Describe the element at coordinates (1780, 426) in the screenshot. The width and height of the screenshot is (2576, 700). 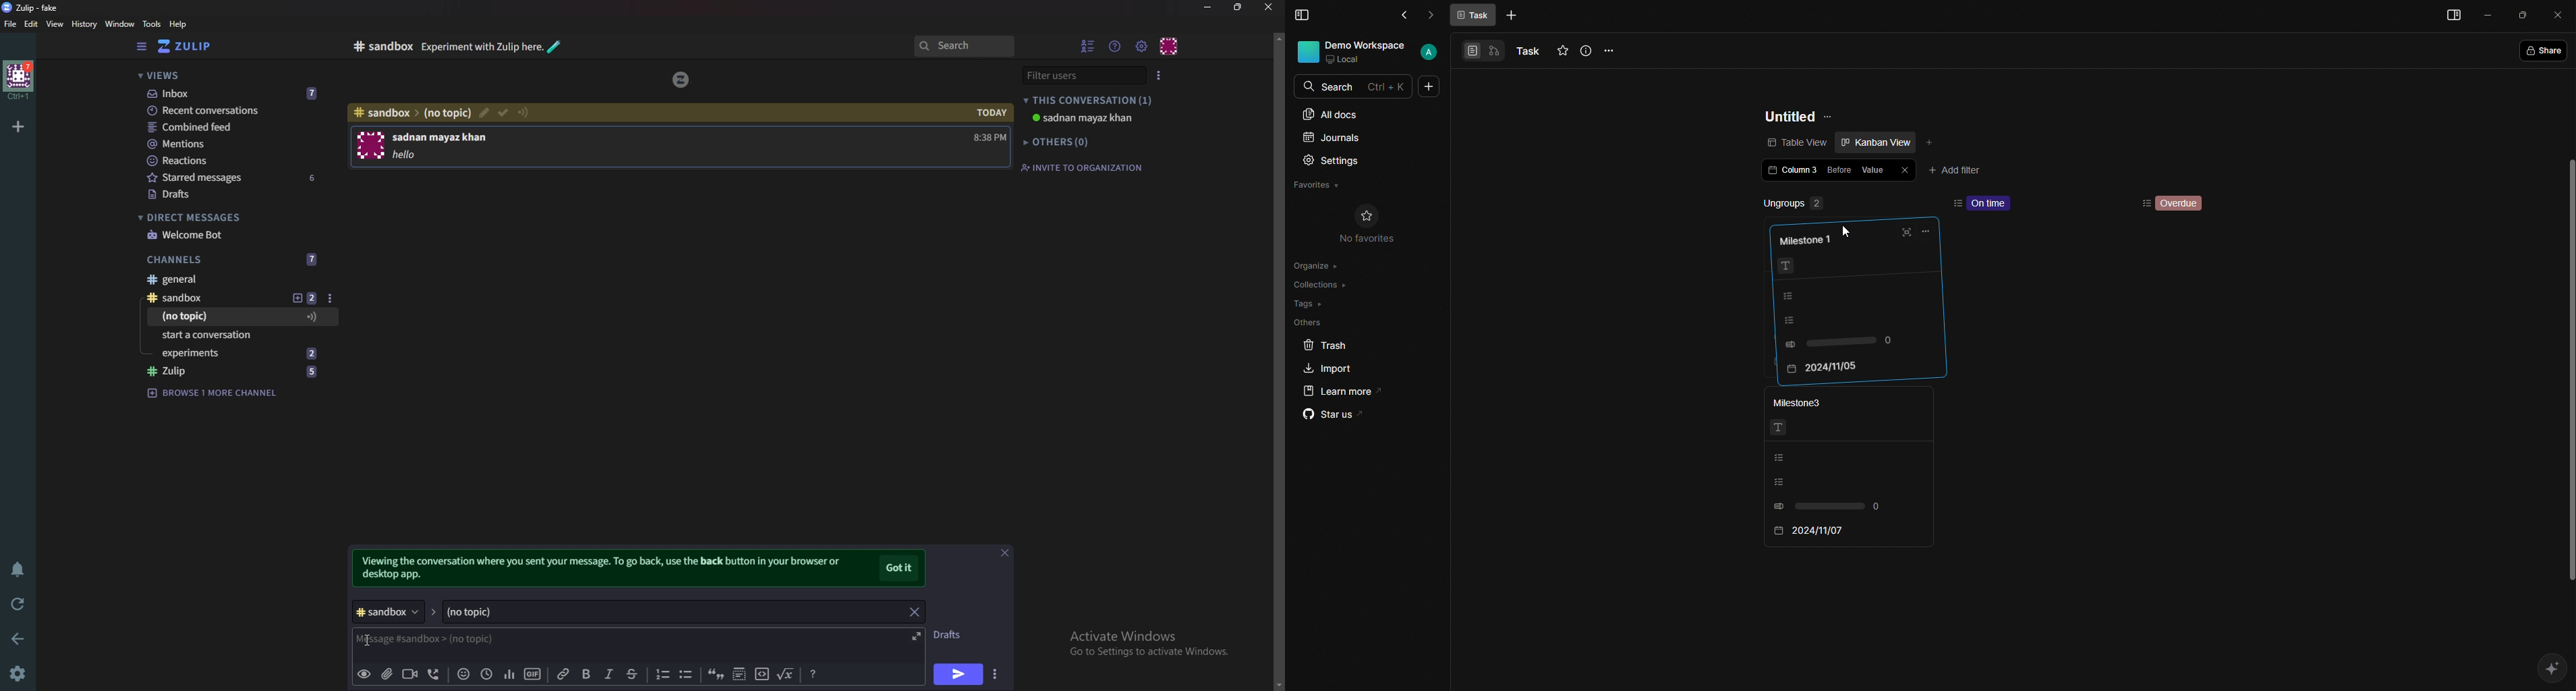
I see `Text` at that location.